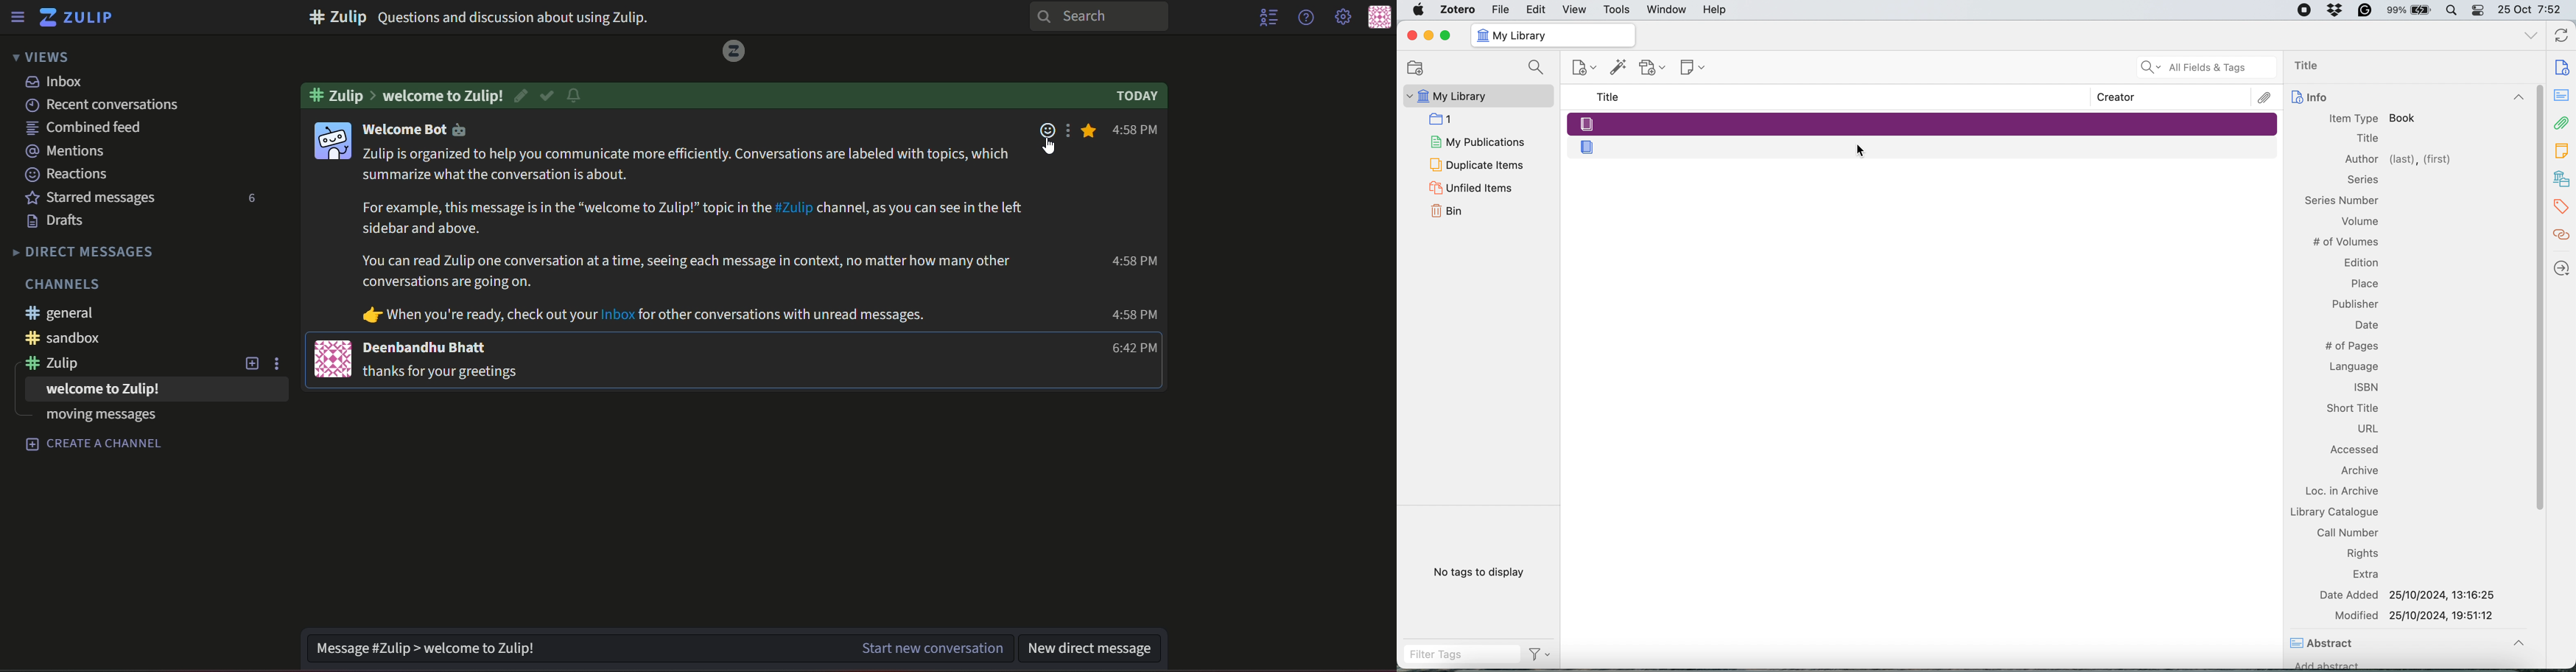  What do you see at coordinates (2410, 11) in the screenshot?
I see `99% Battery` at bounding box center [2410, 11].